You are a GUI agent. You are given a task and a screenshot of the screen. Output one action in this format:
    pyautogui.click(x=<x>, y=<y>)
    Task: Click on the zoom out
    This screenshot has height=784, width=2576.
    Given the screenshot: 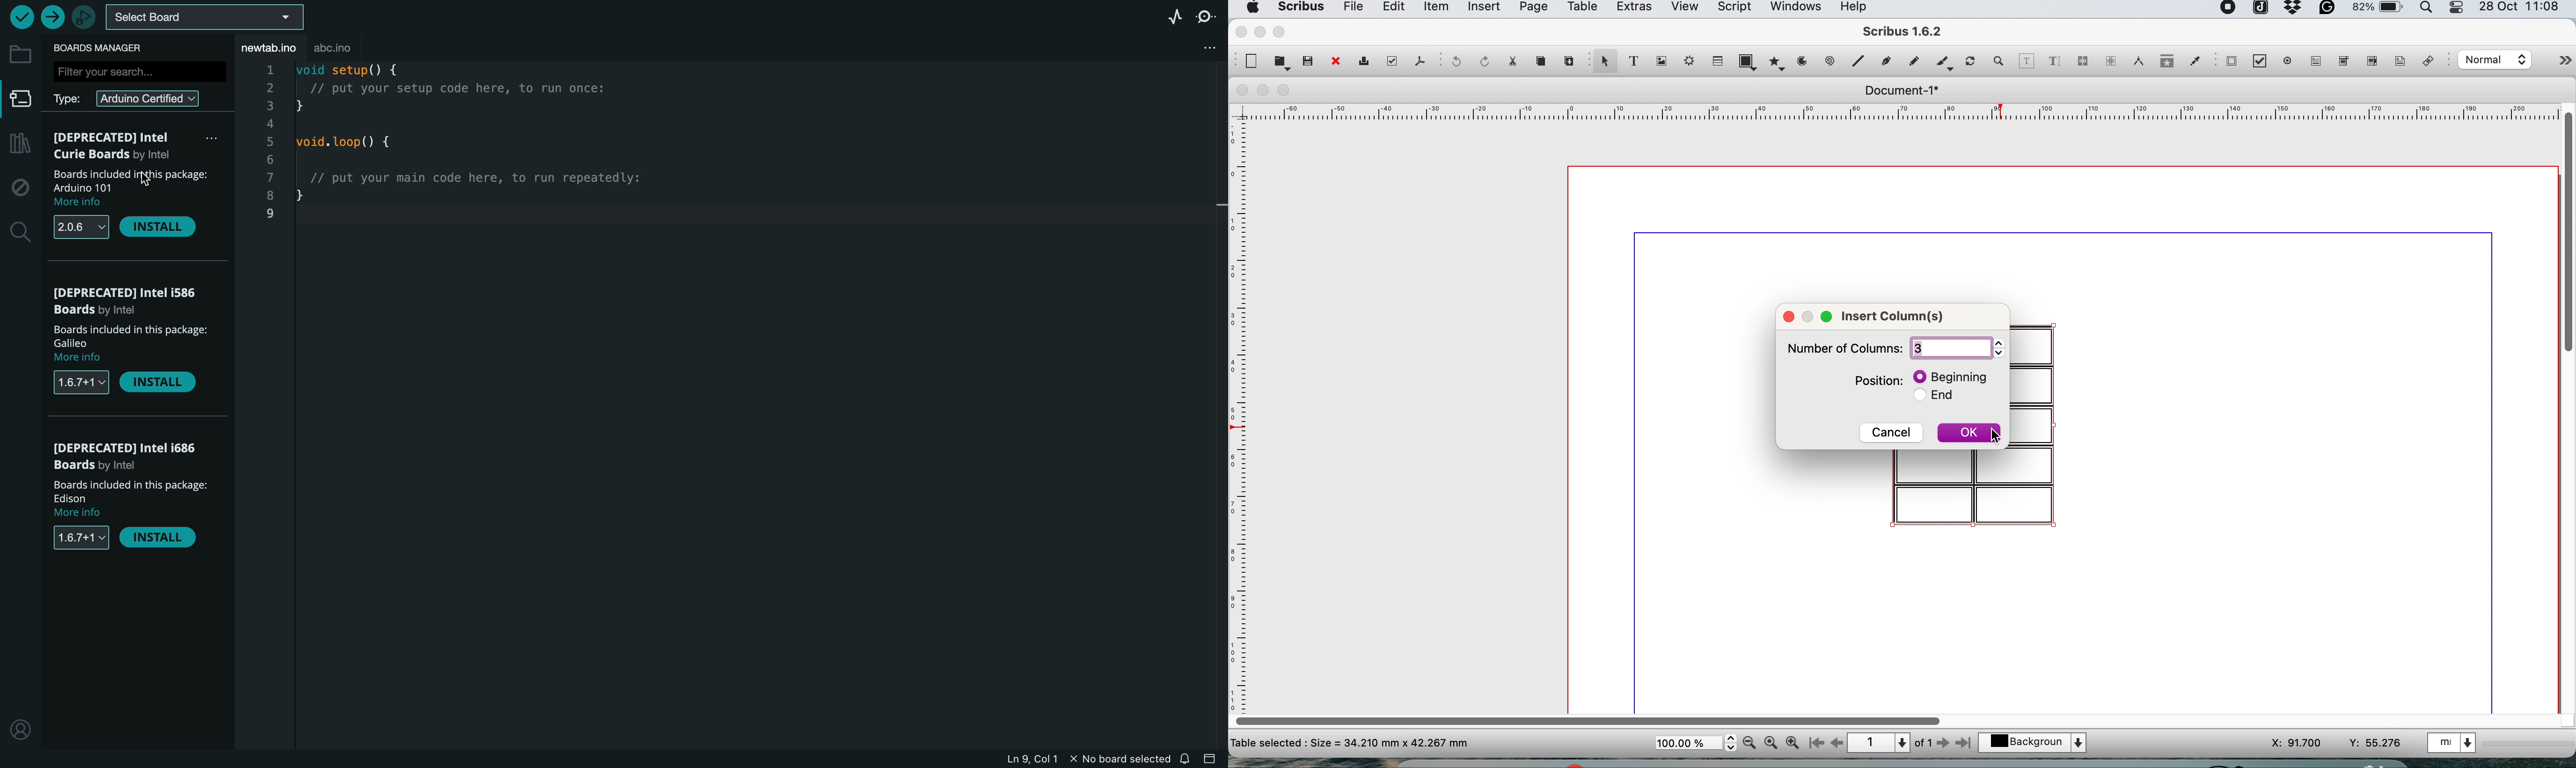 What is the action you would take?
    pyautogui.click(x=1751, y=743)
    